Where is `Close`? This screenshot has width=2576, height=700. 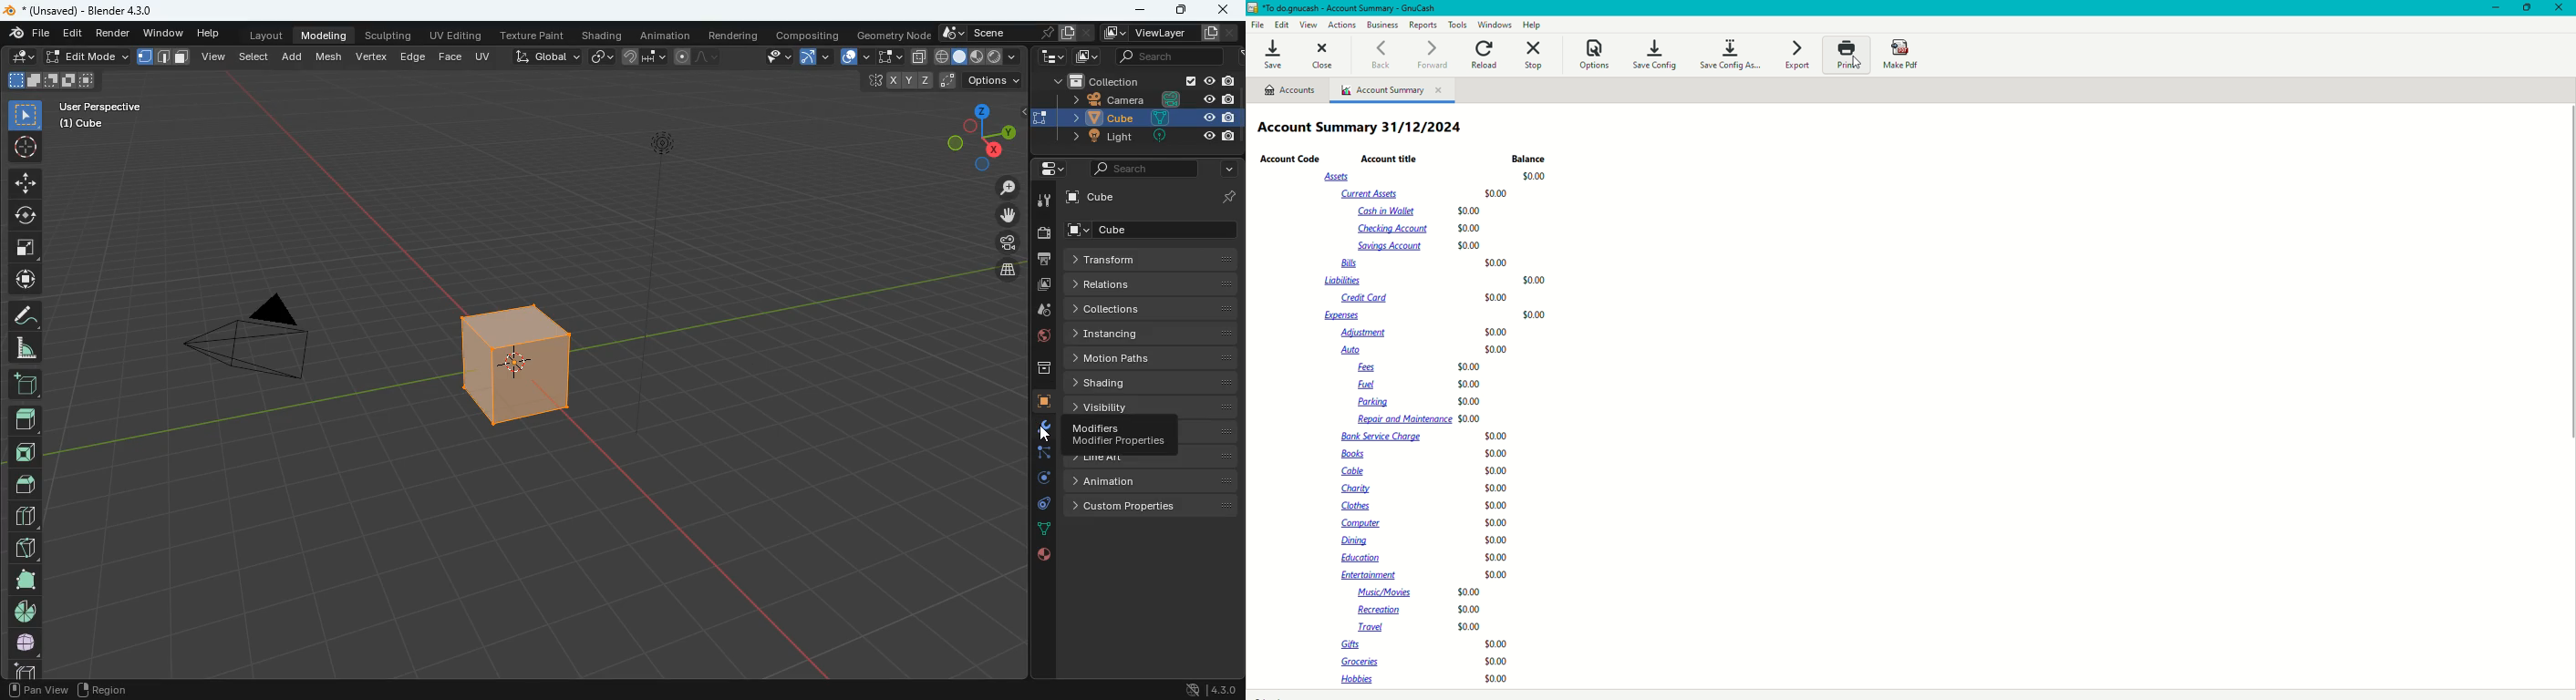
Close is located at coordinates (2560, 9).